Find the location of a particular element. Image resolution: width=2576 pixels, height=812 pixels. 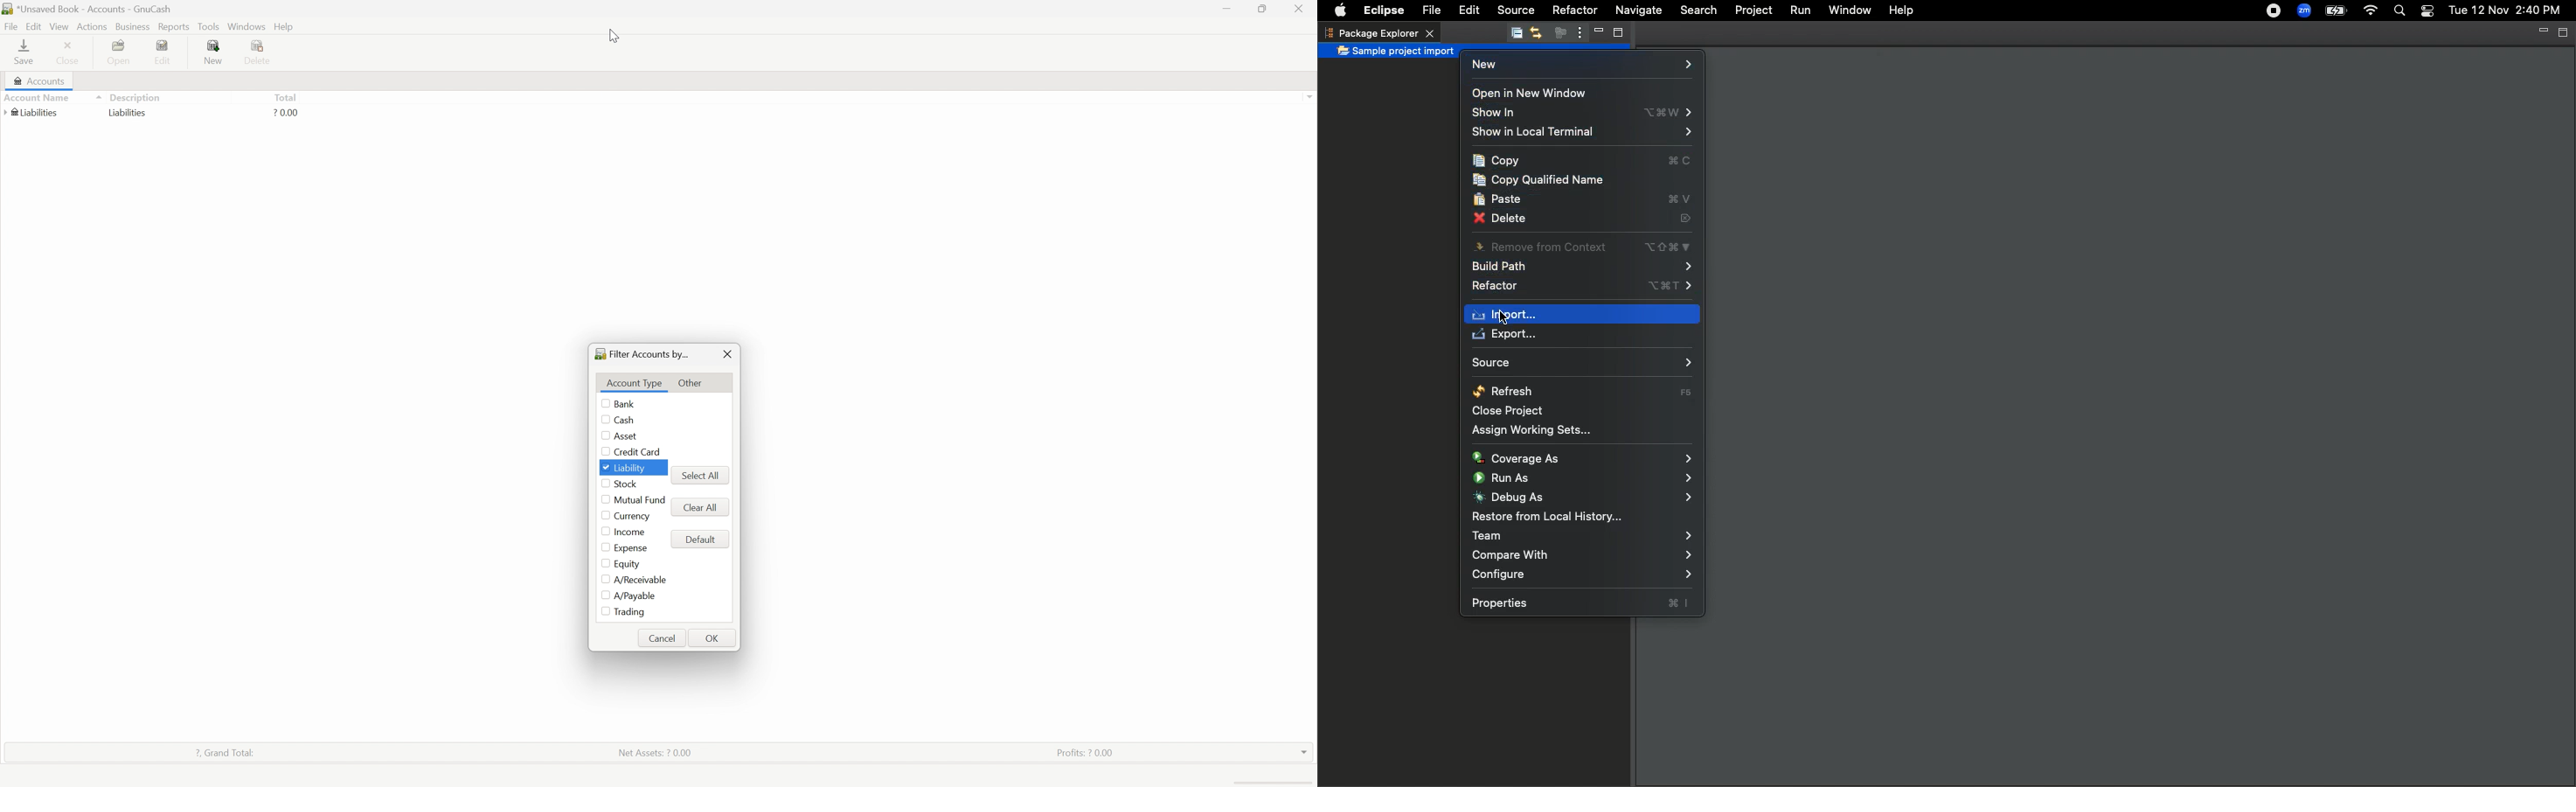

Net assets: ? 0.00 is located at coordinates (655, 754).